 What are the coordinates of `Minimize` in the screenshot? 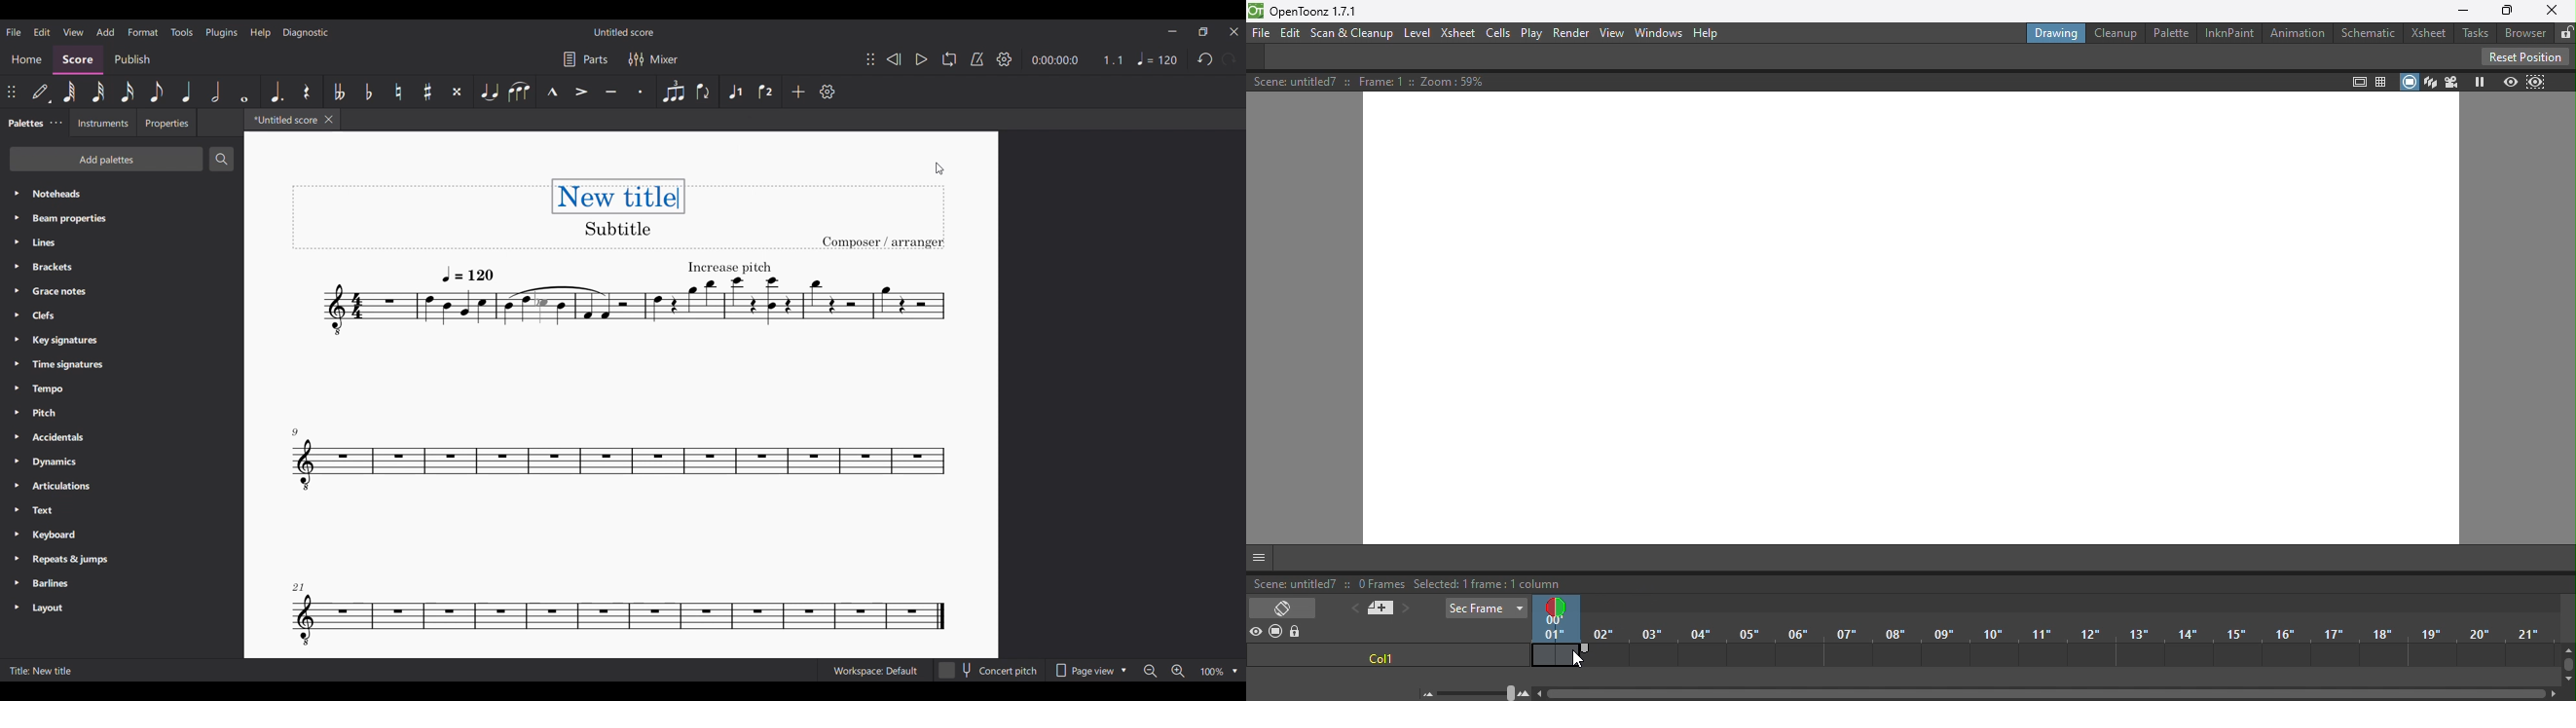 It's located at (1172, 31).